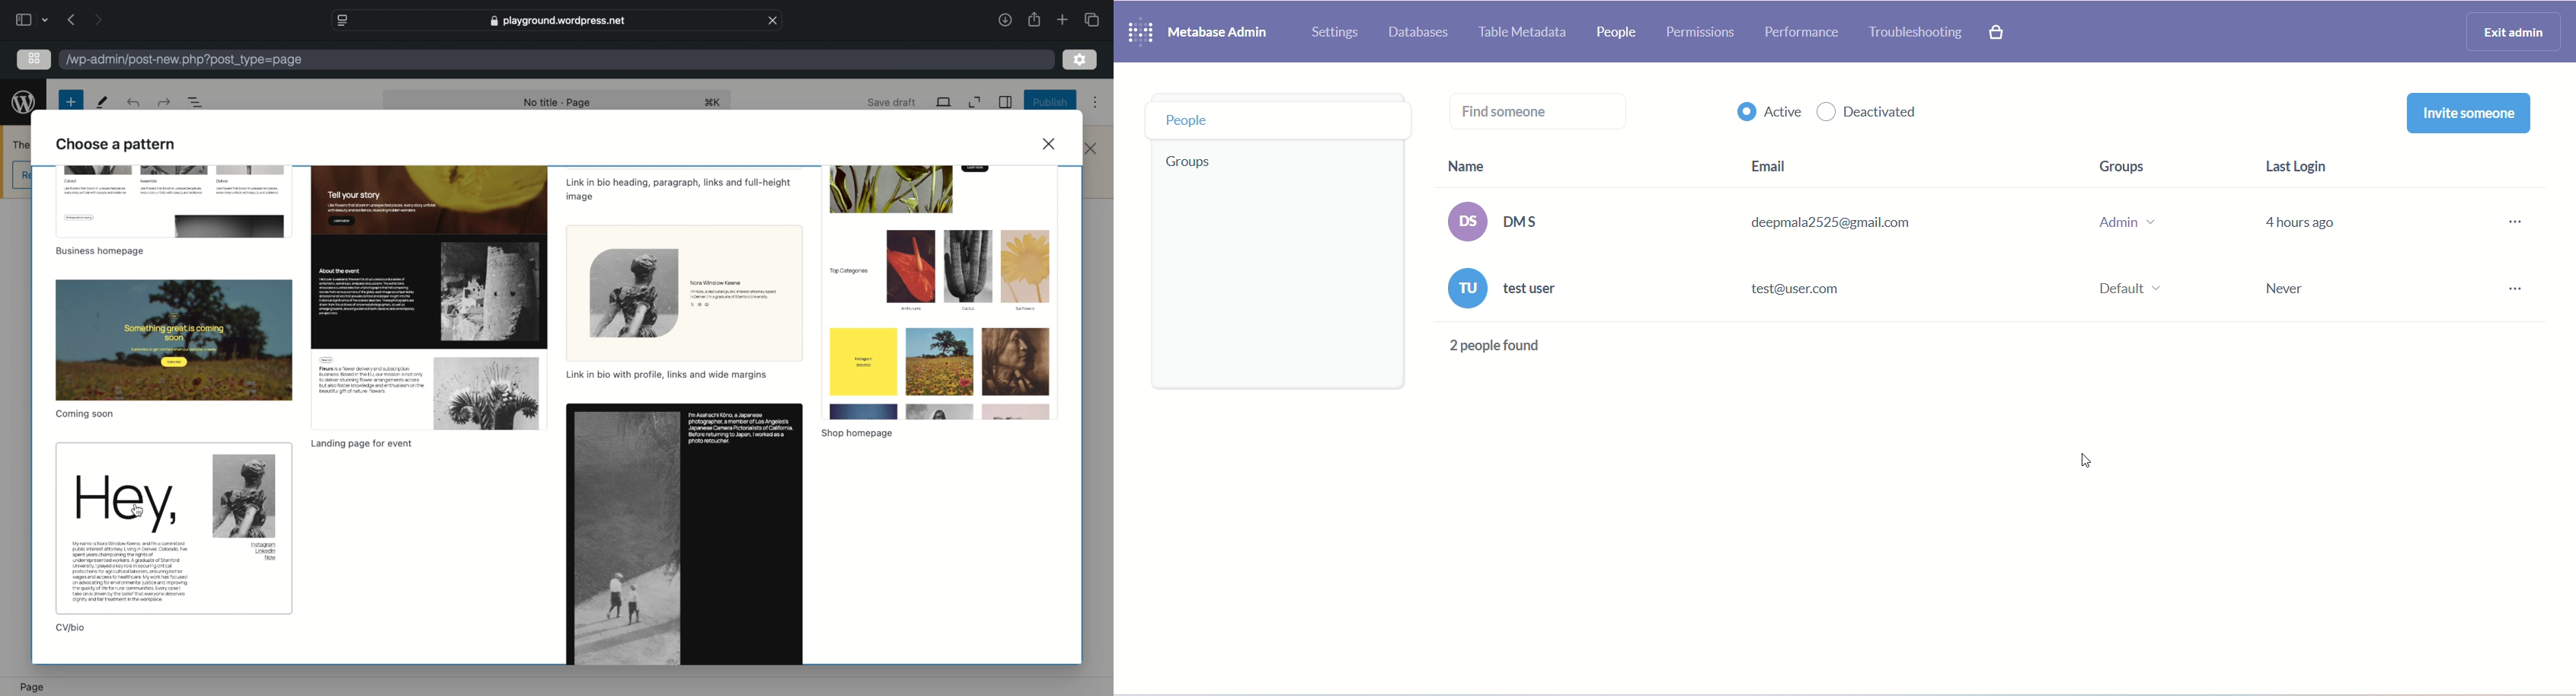  Describe the element at coordinates (2512, 263) in the screenshot. I see `more` at that location.